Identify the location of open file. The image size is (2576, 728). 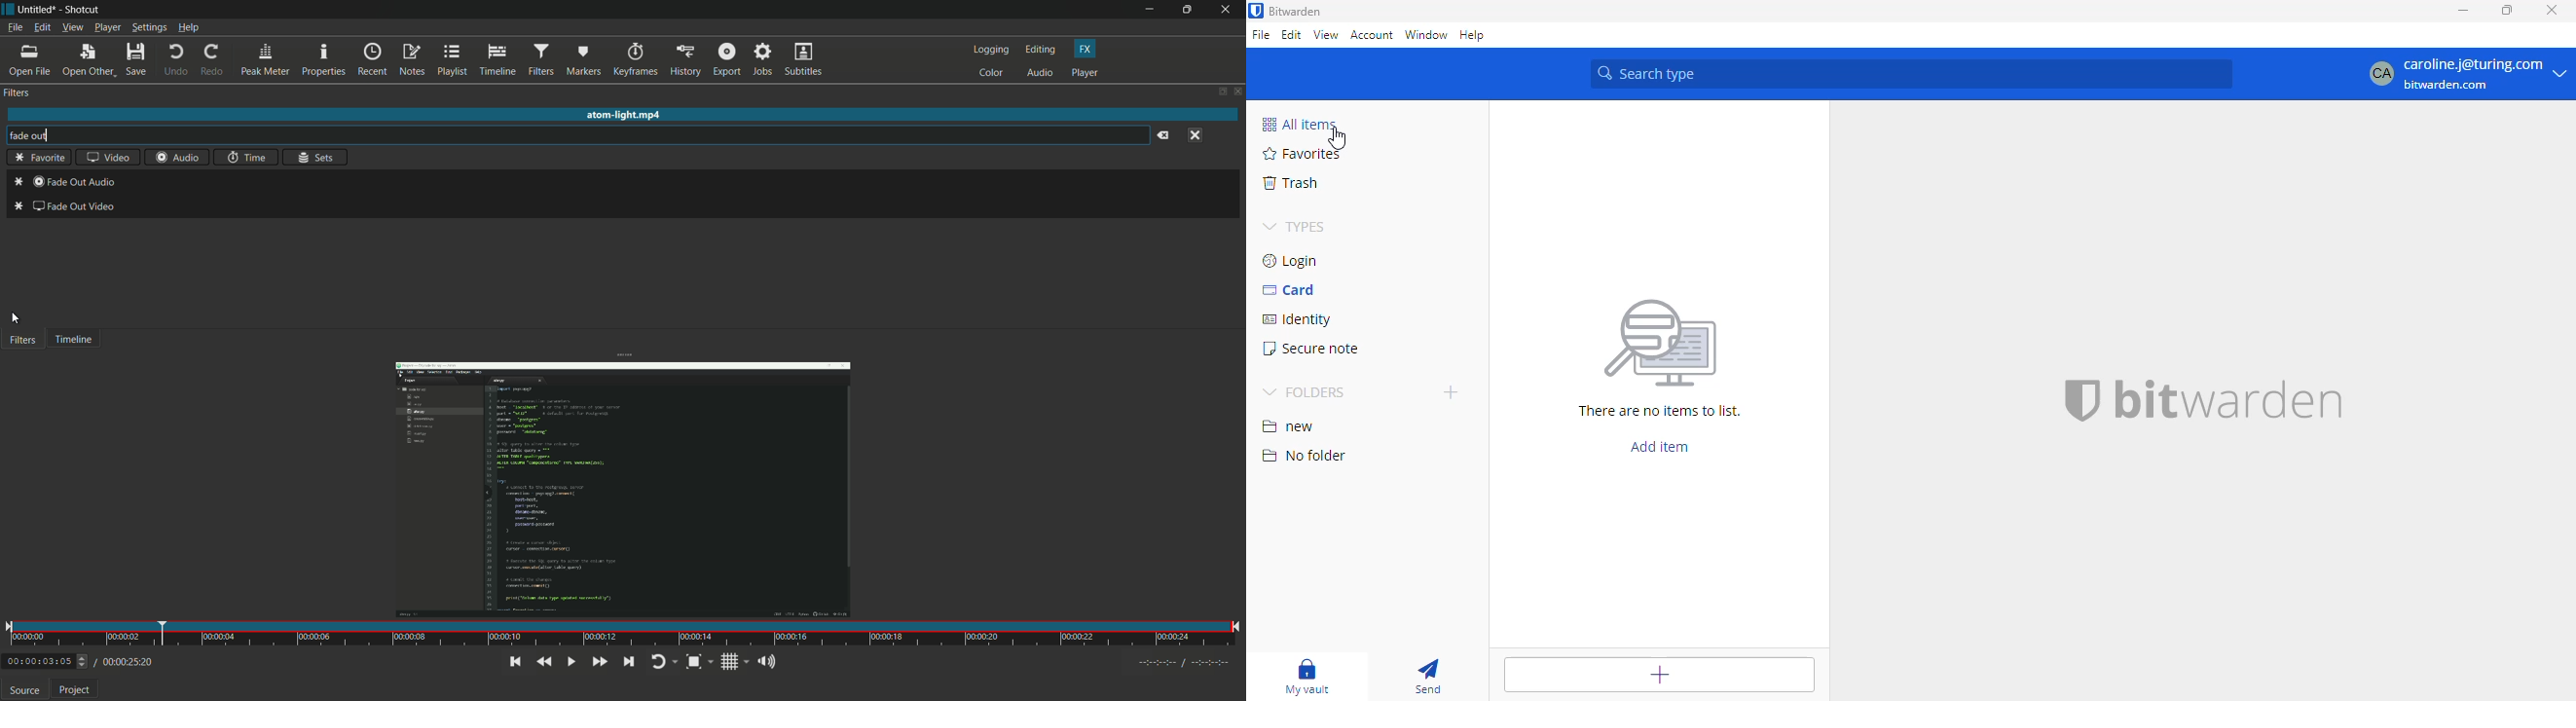
(32, 60).